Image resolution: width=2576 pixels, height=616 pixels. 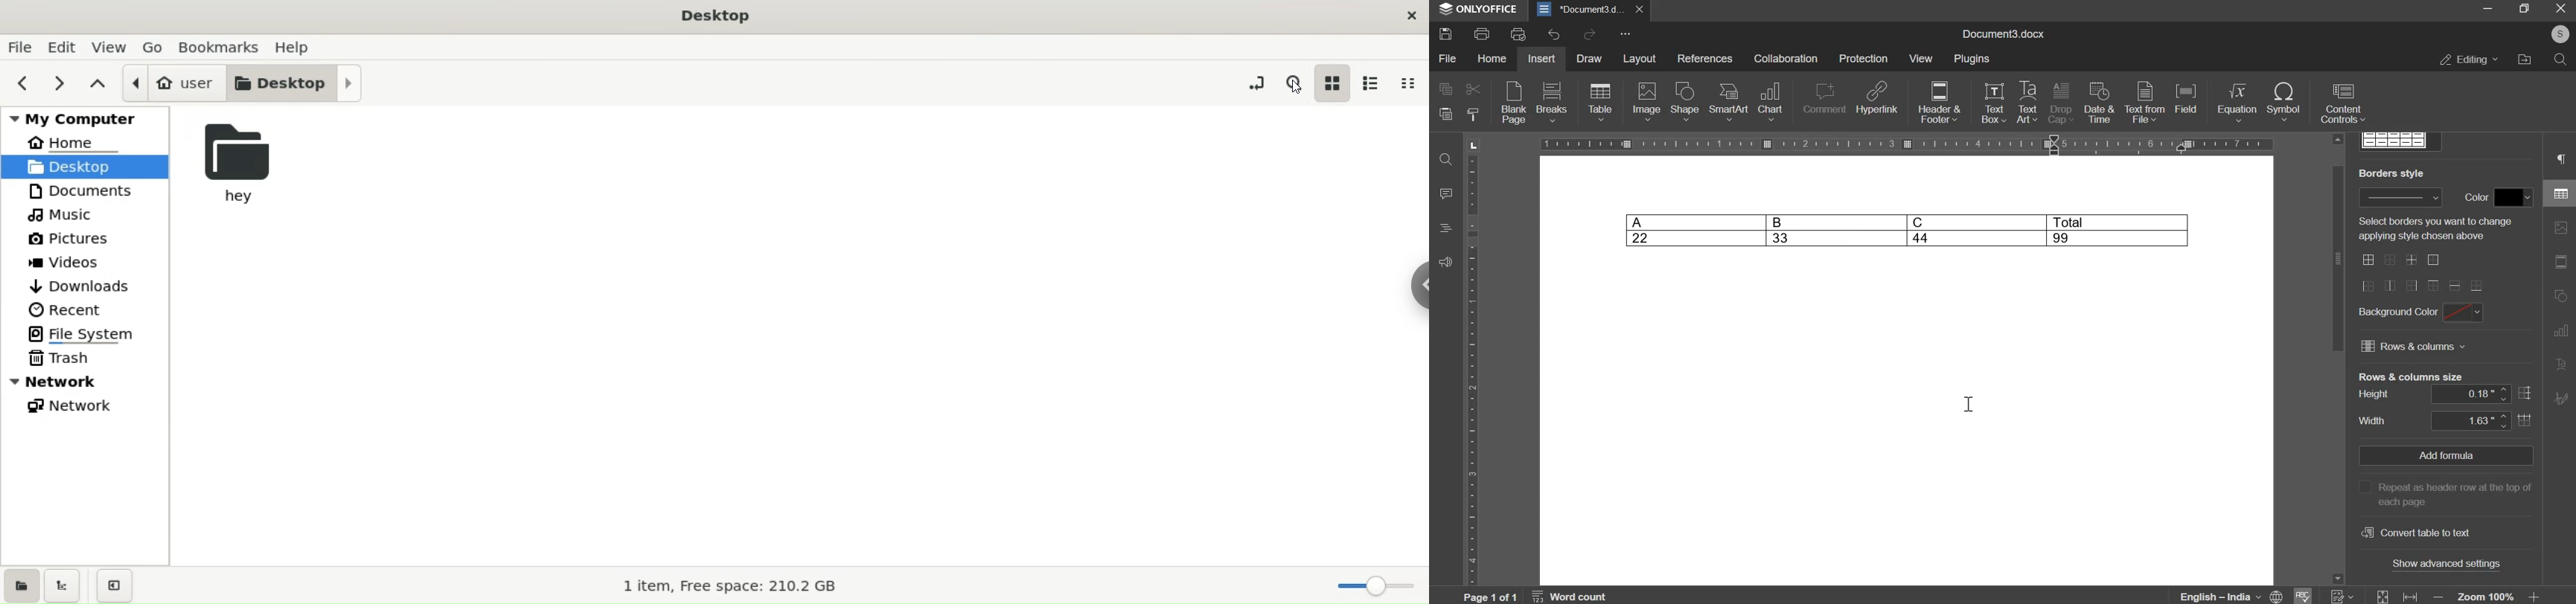 What do you see at coordinates (2562, 296) in the screenshot?
I see `shape settings` at bounding box center [2562, 296].